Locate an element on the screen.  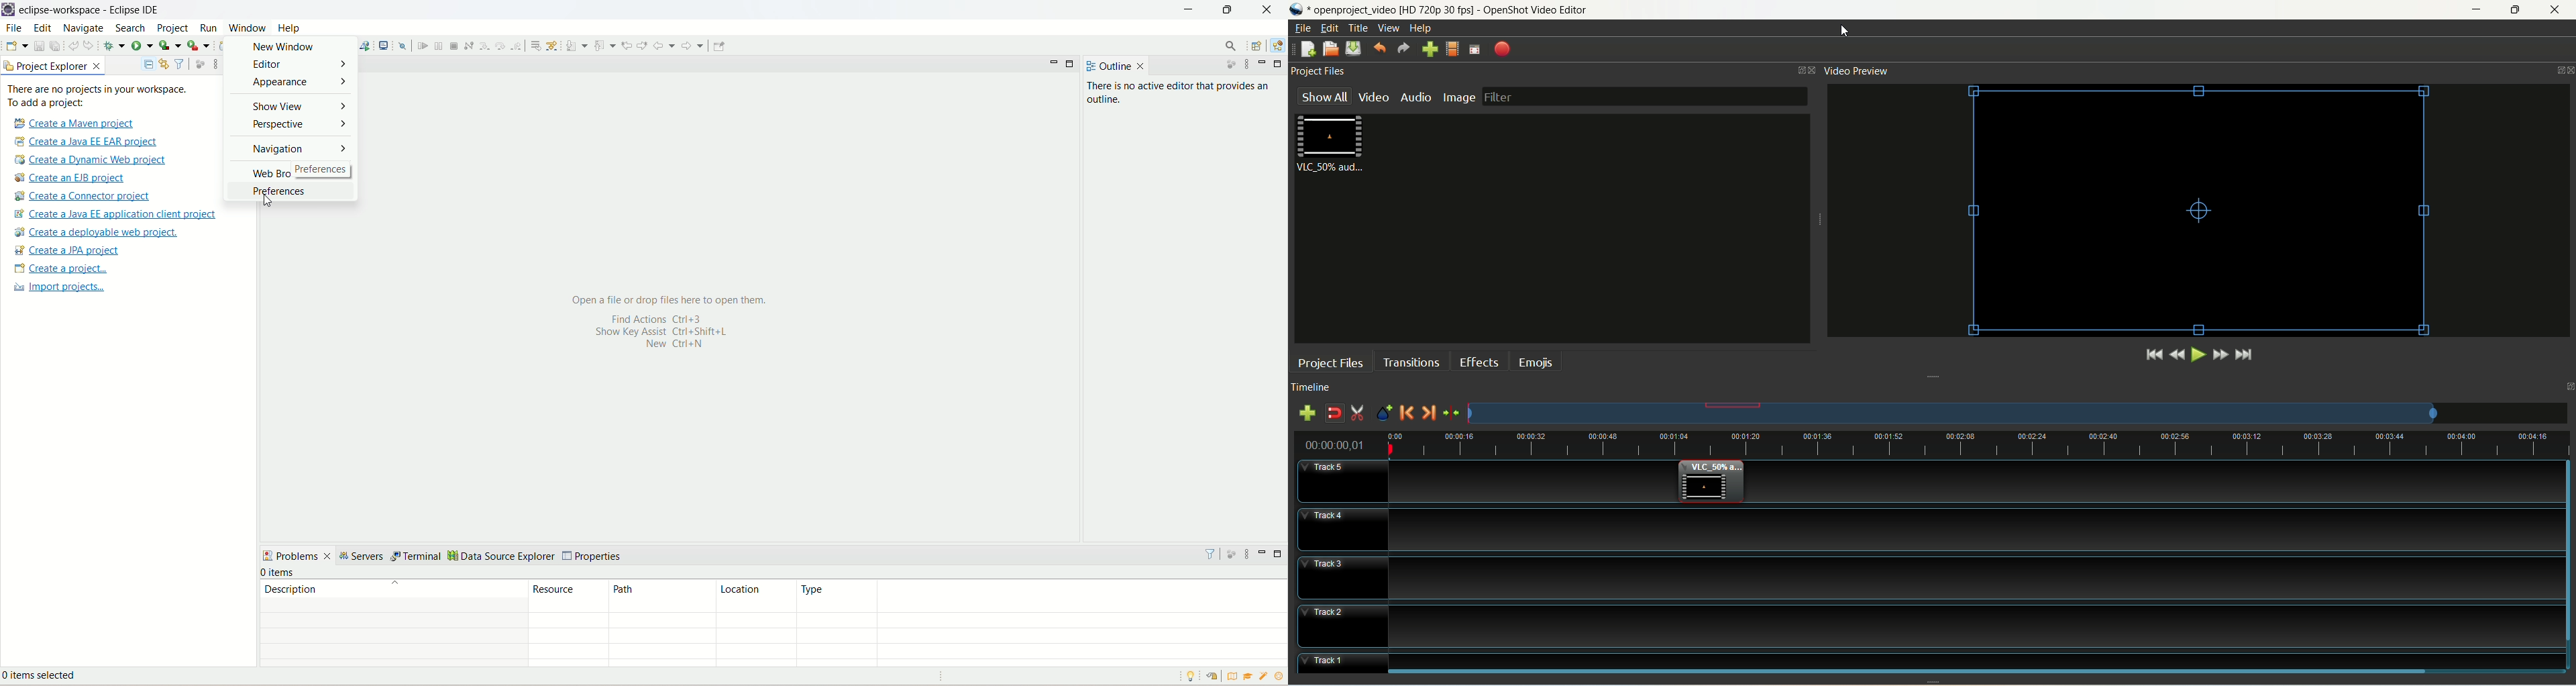
minimize is located at coordinates (1188, 11).